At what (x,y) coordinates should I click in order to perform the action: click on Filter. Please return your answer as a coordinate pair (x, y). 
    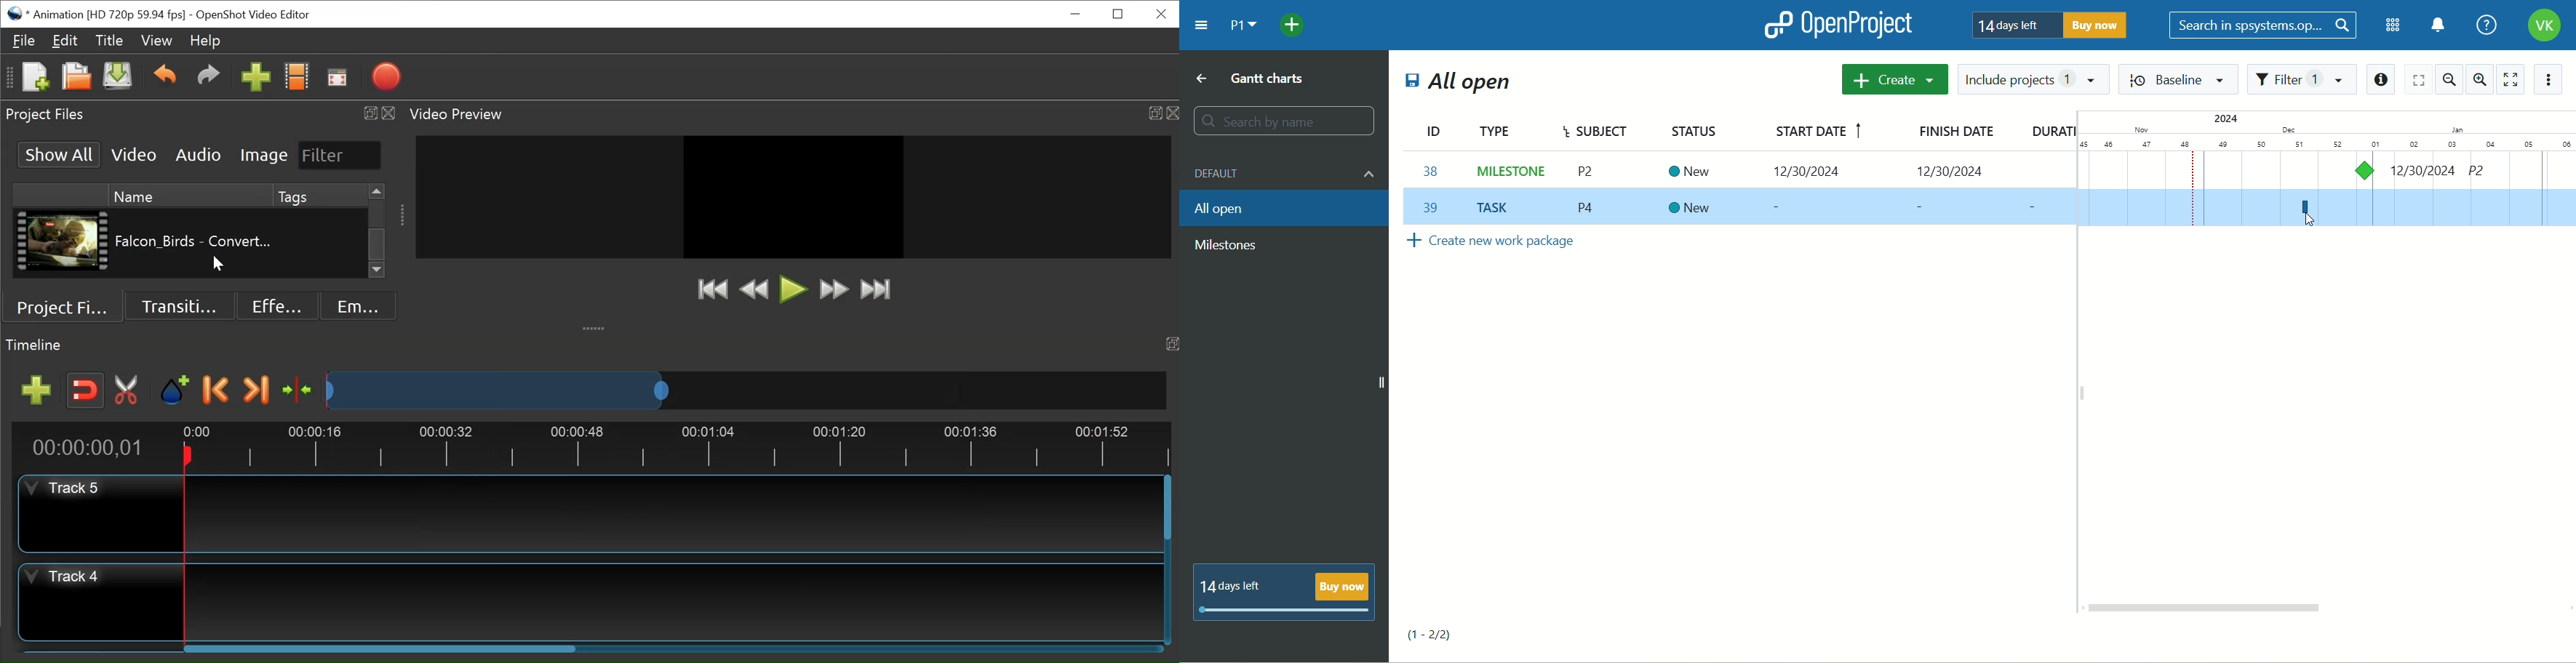
    Looking at the image, I should click on (341, 156).